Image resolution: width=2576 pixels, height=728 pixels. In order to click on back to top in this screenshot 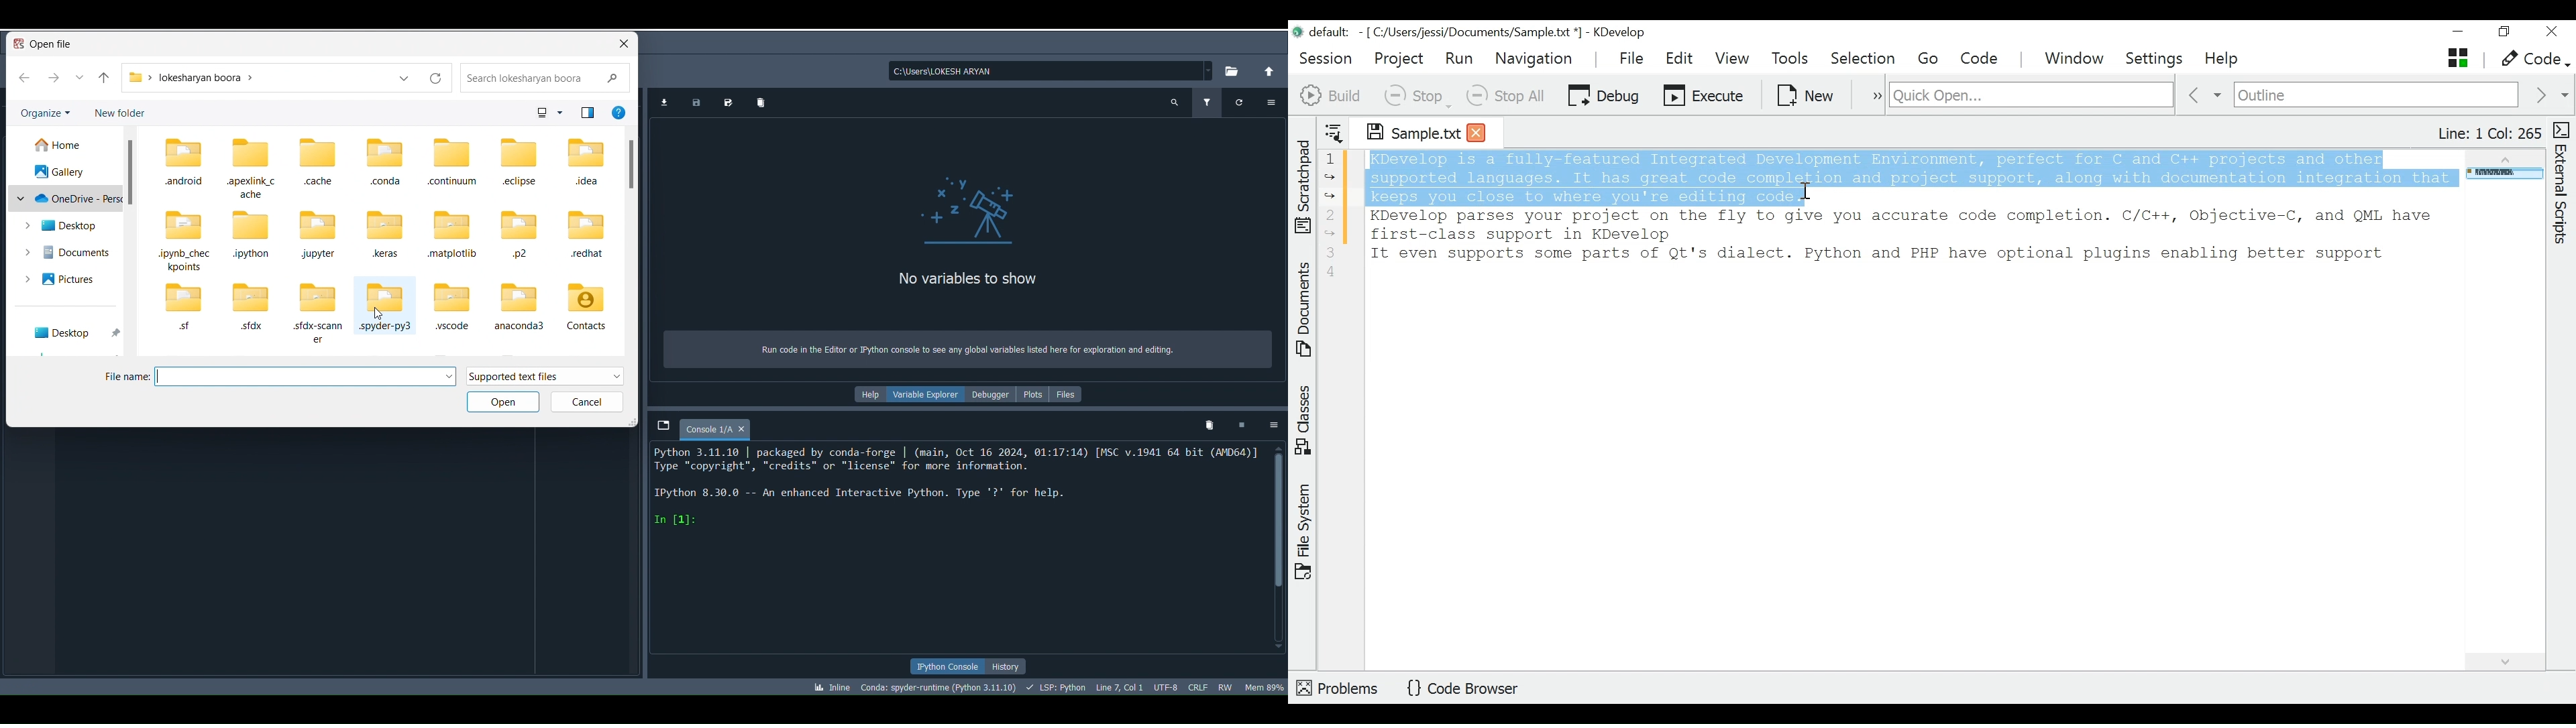, I will do `click(104, 77)`.